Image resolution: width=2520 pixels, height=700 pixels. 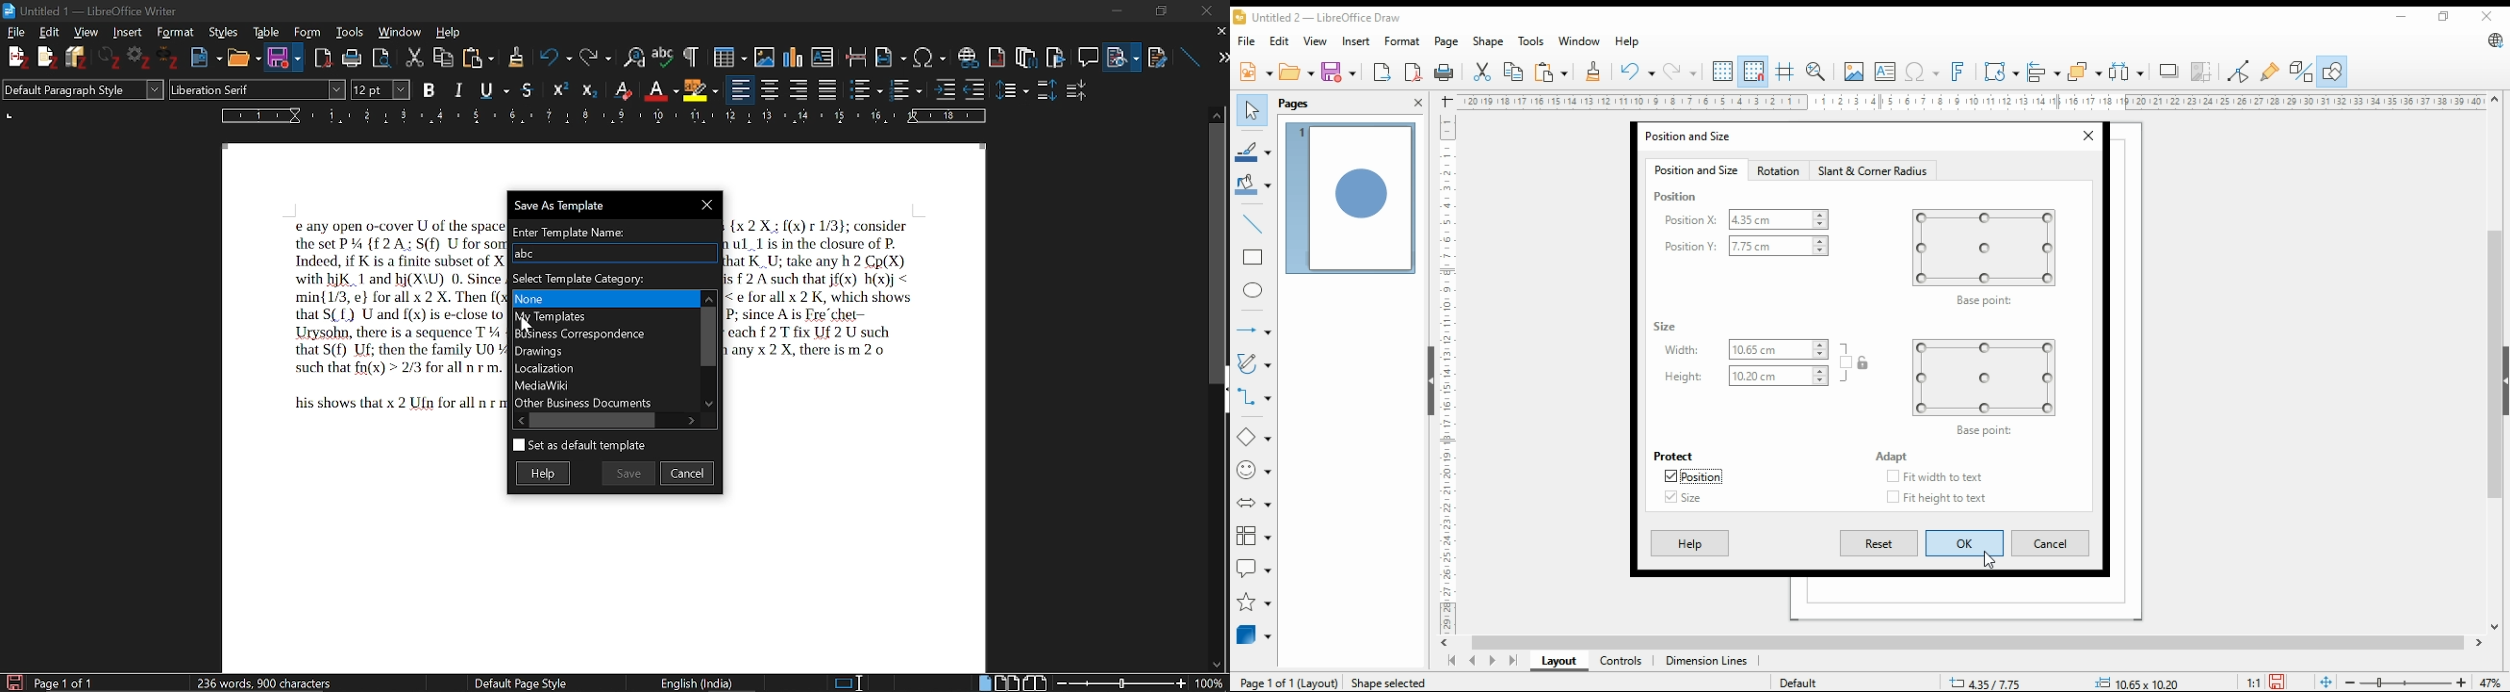 I want to click on symbol shapes, so click(x=1253, y=469).